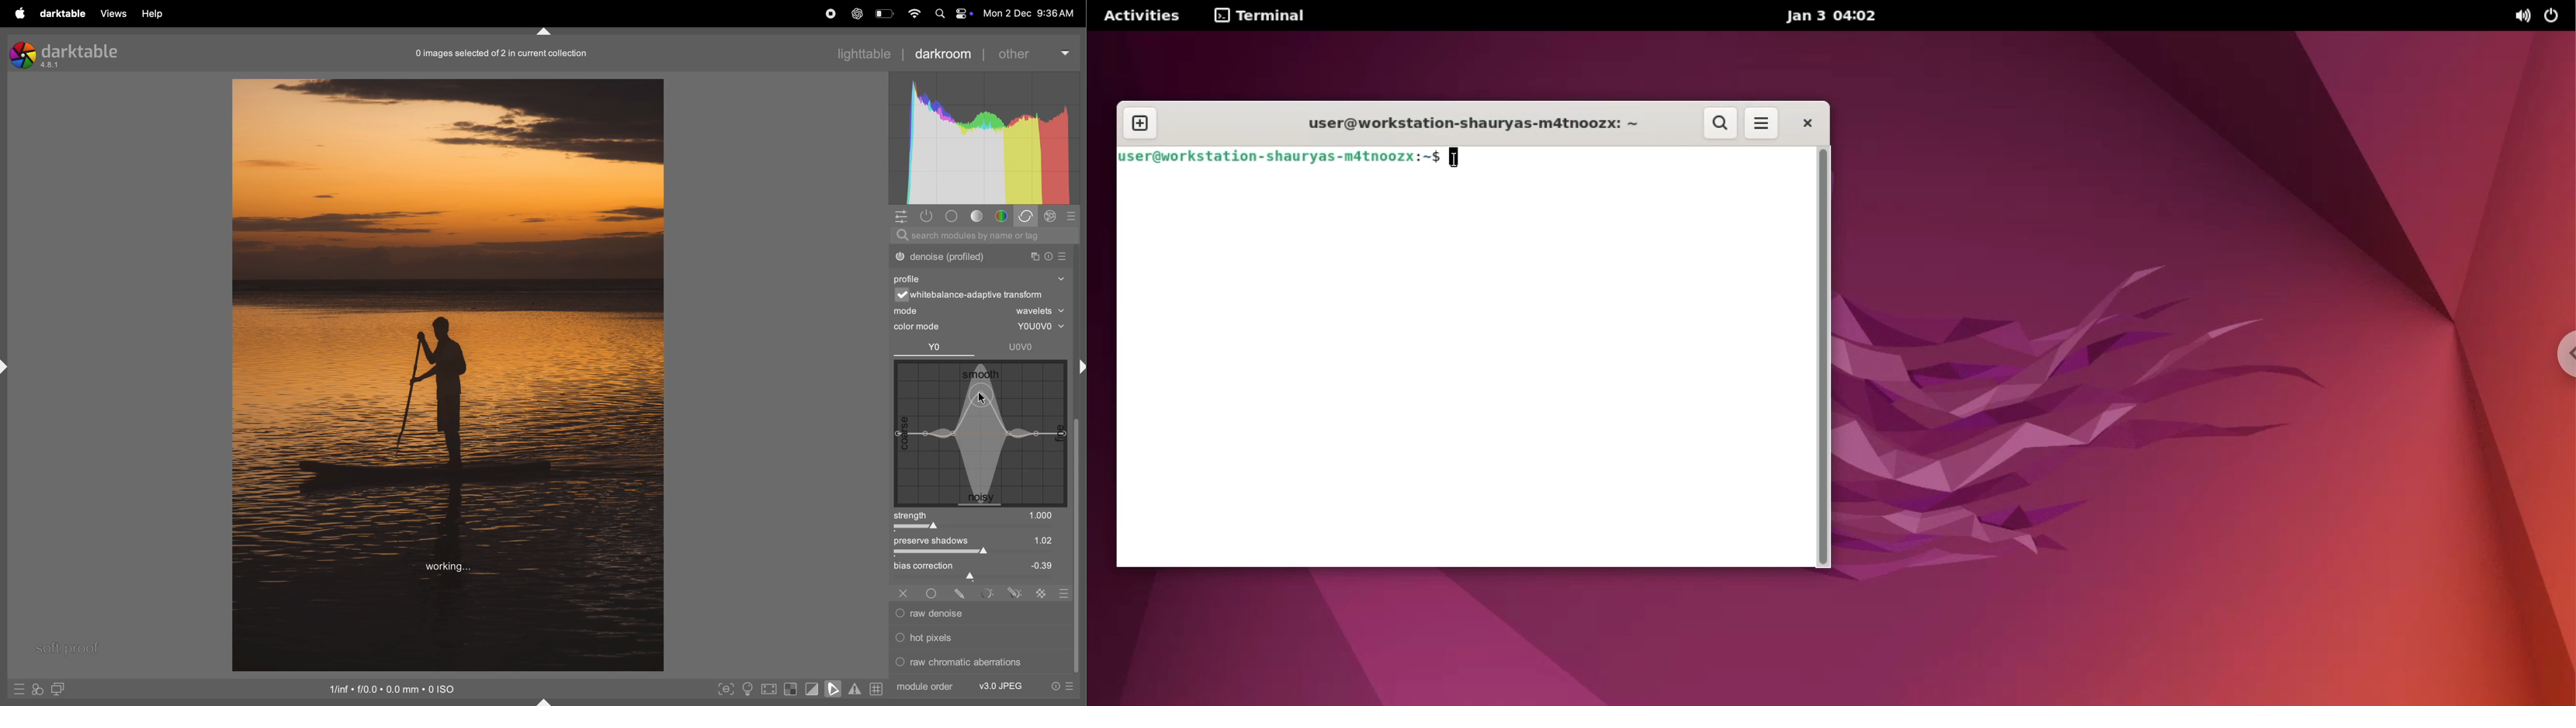  I want to click on power options, so click(2556, 16).